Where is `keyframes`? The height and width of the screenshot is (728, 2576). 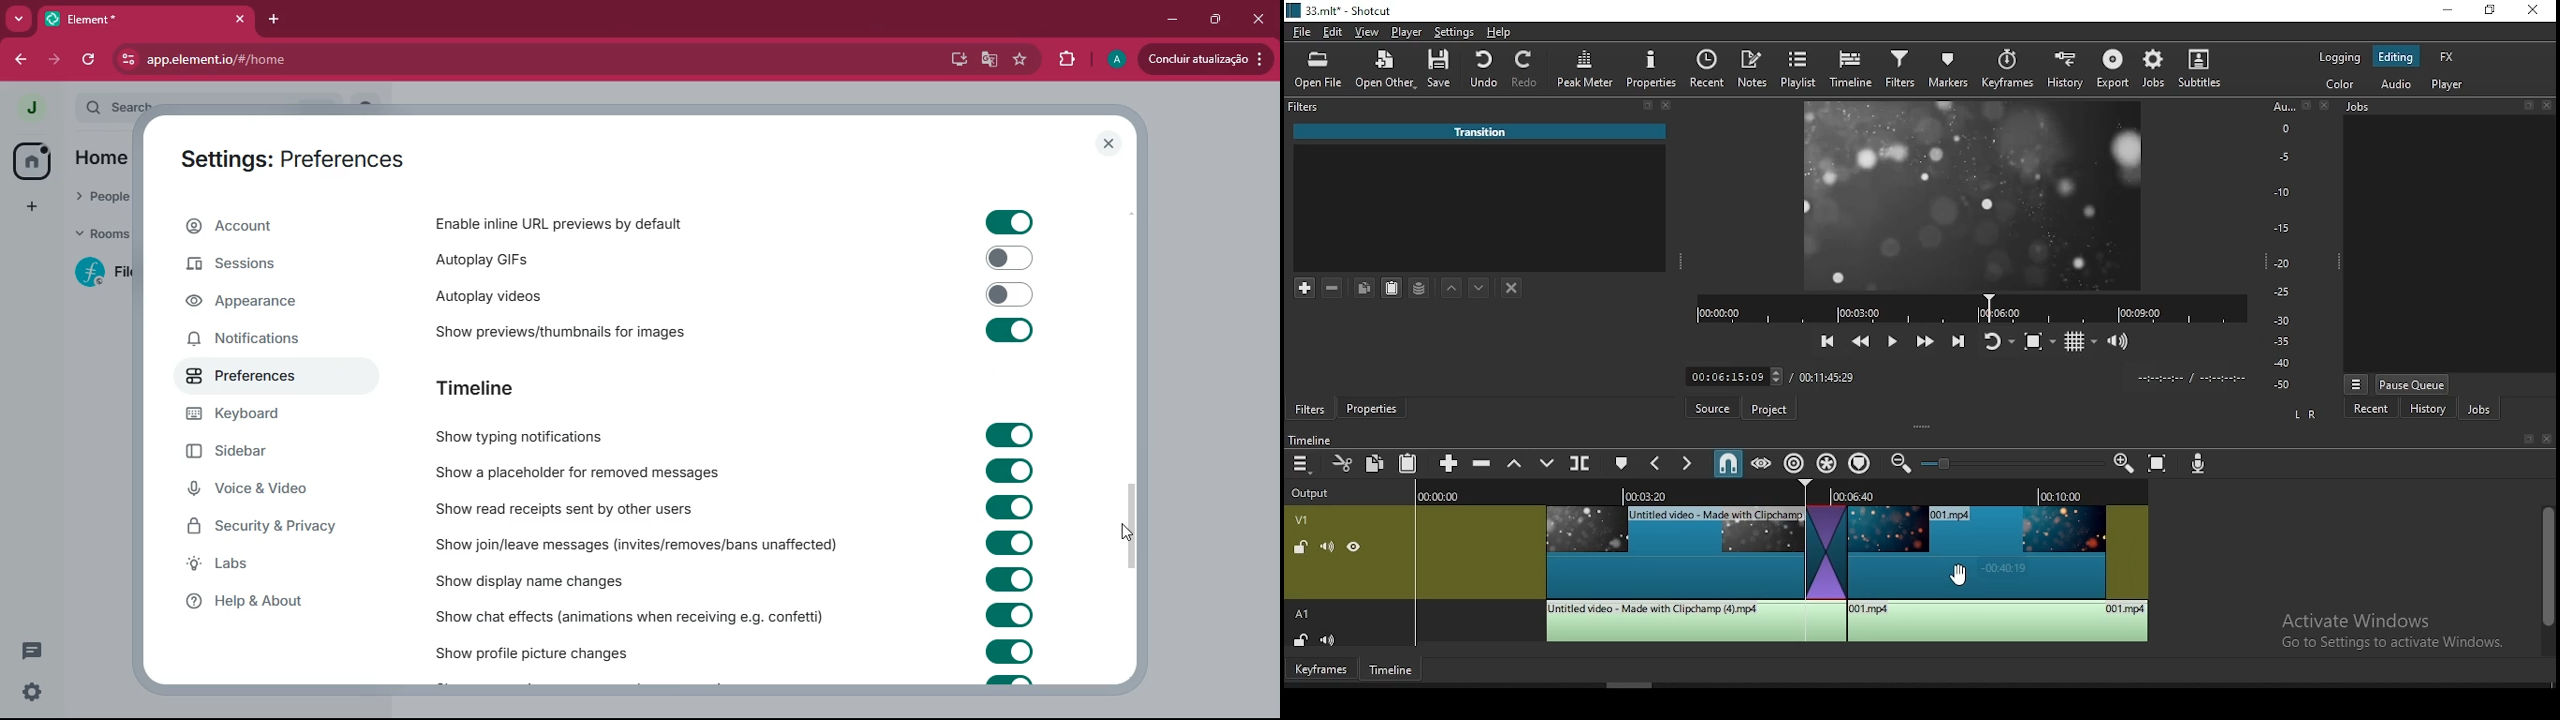
keyframes is located at coordinates (2007, 68).